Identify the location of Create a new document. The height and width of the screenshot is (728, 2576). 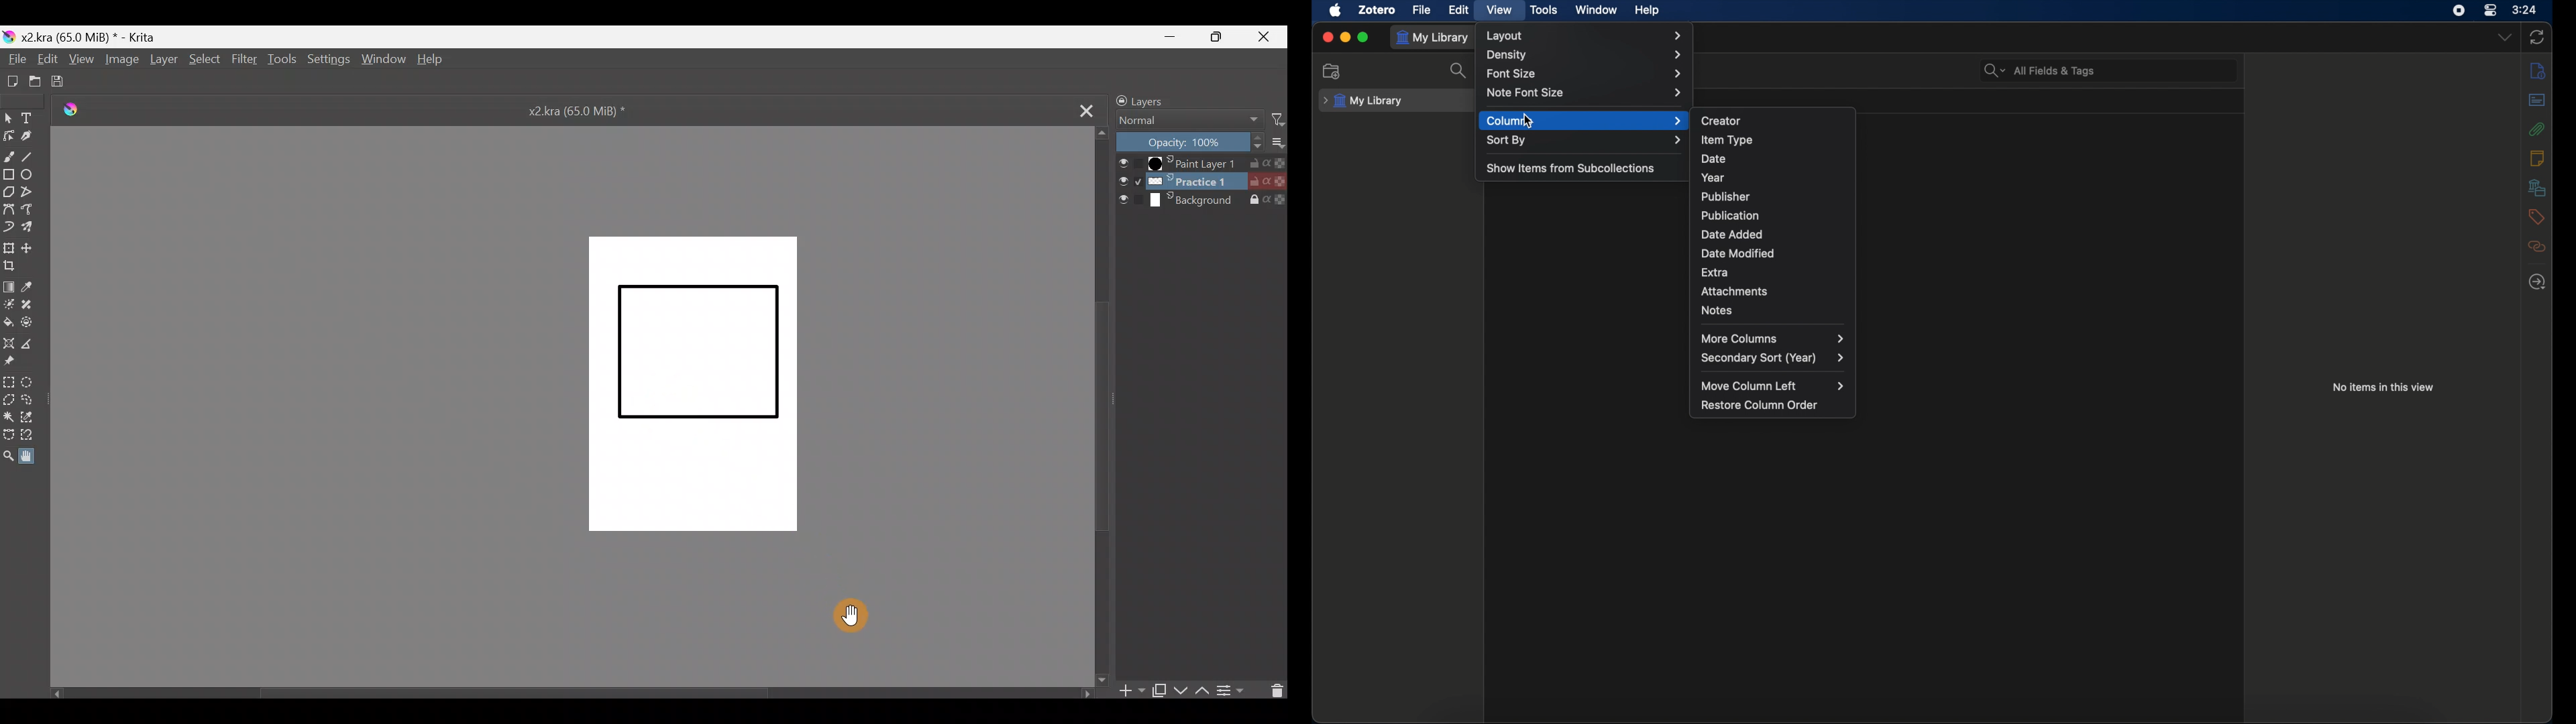
(11, 81).